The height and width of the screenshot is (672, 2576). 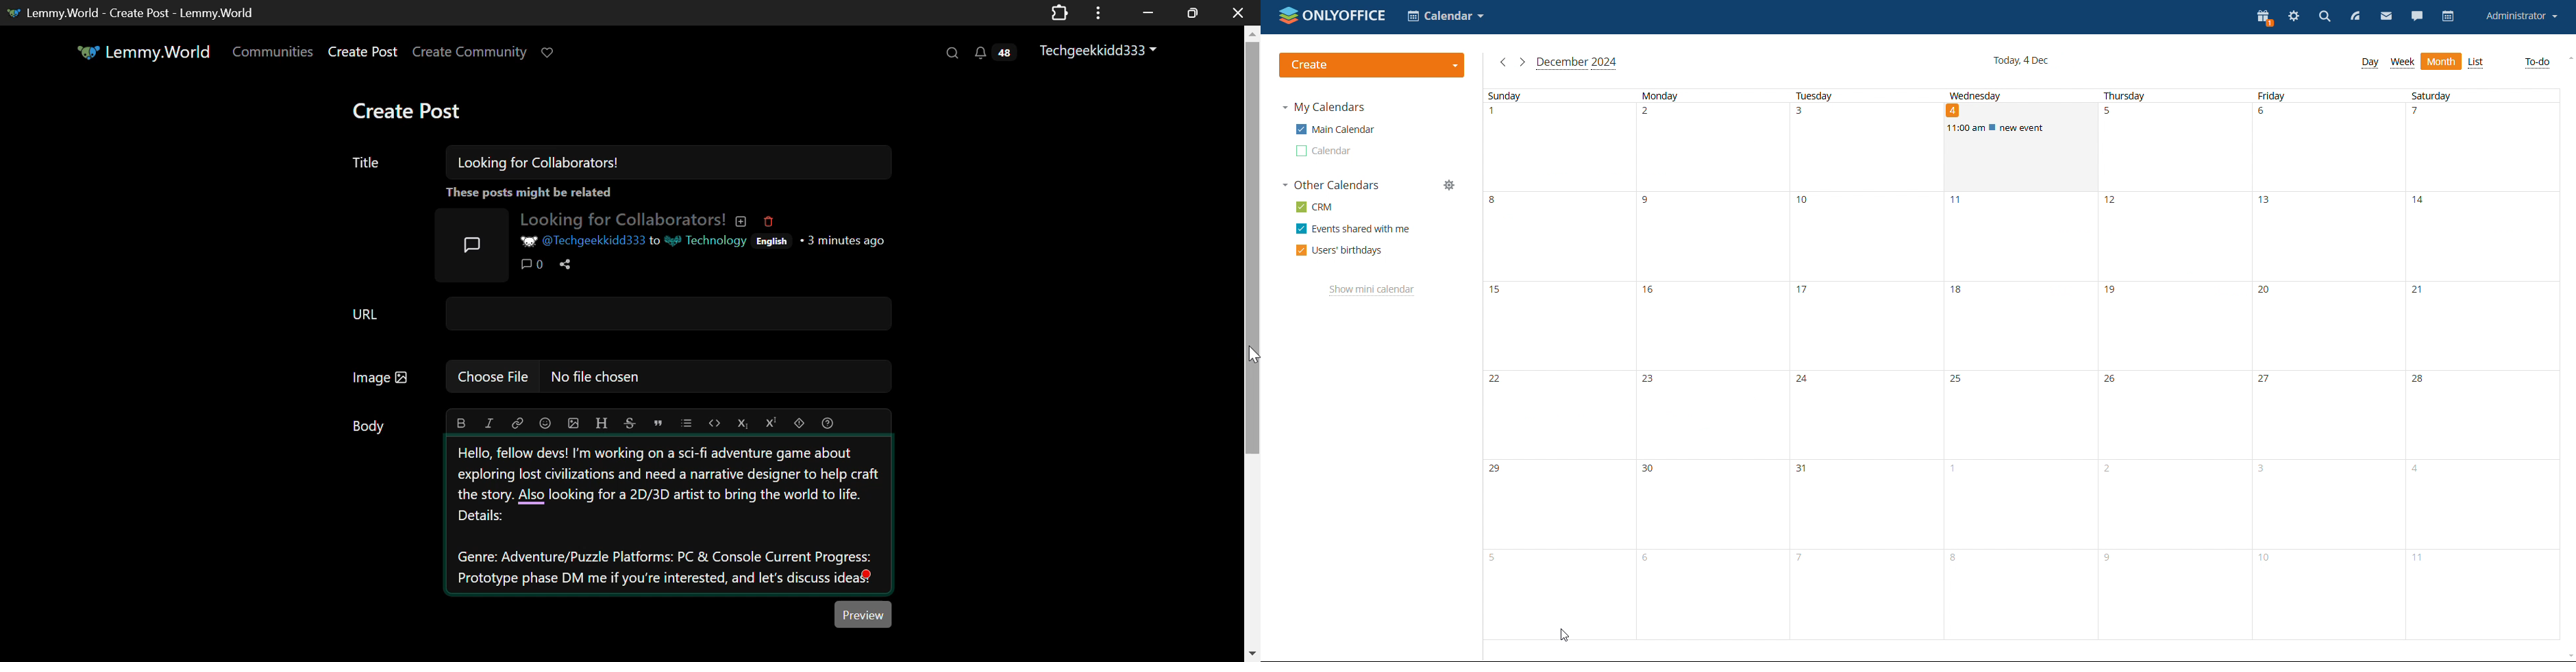 I want to click on bold, so click(x=461, y=424).